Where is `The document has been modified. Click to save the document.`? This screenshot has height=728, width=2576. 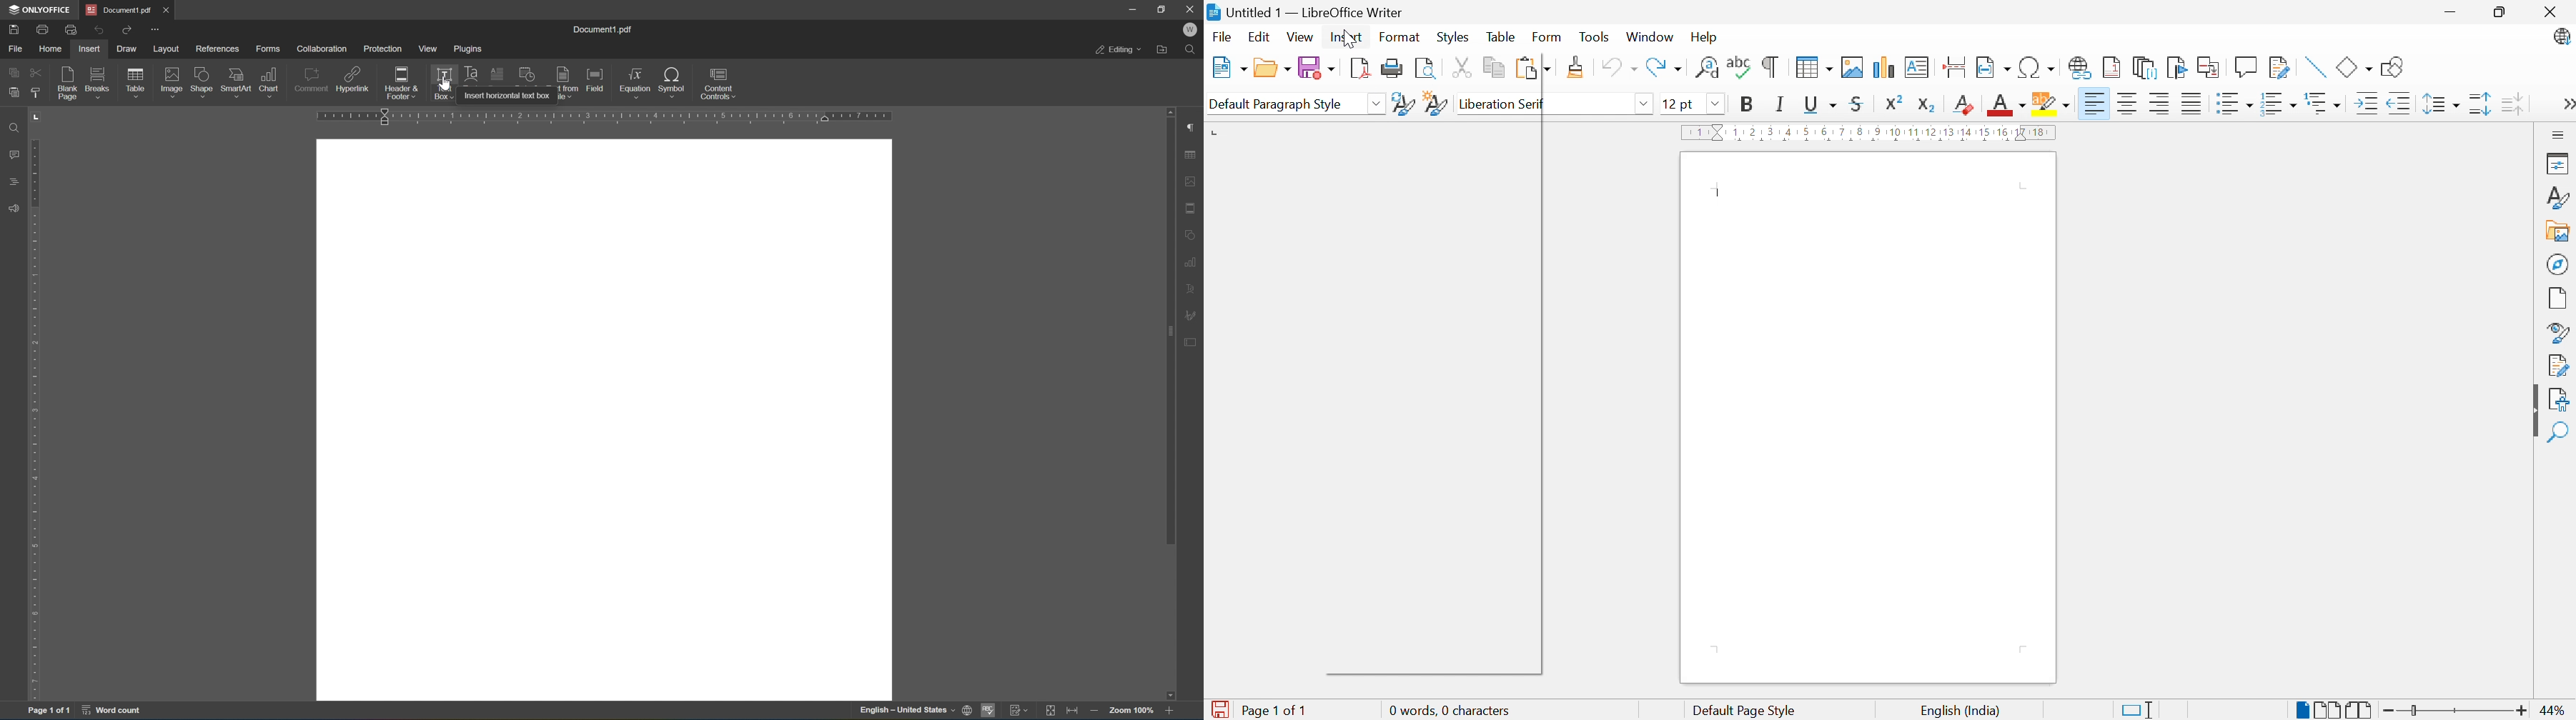 The document has been modified. Click to save the document. is located at coordinates (1217, 710).